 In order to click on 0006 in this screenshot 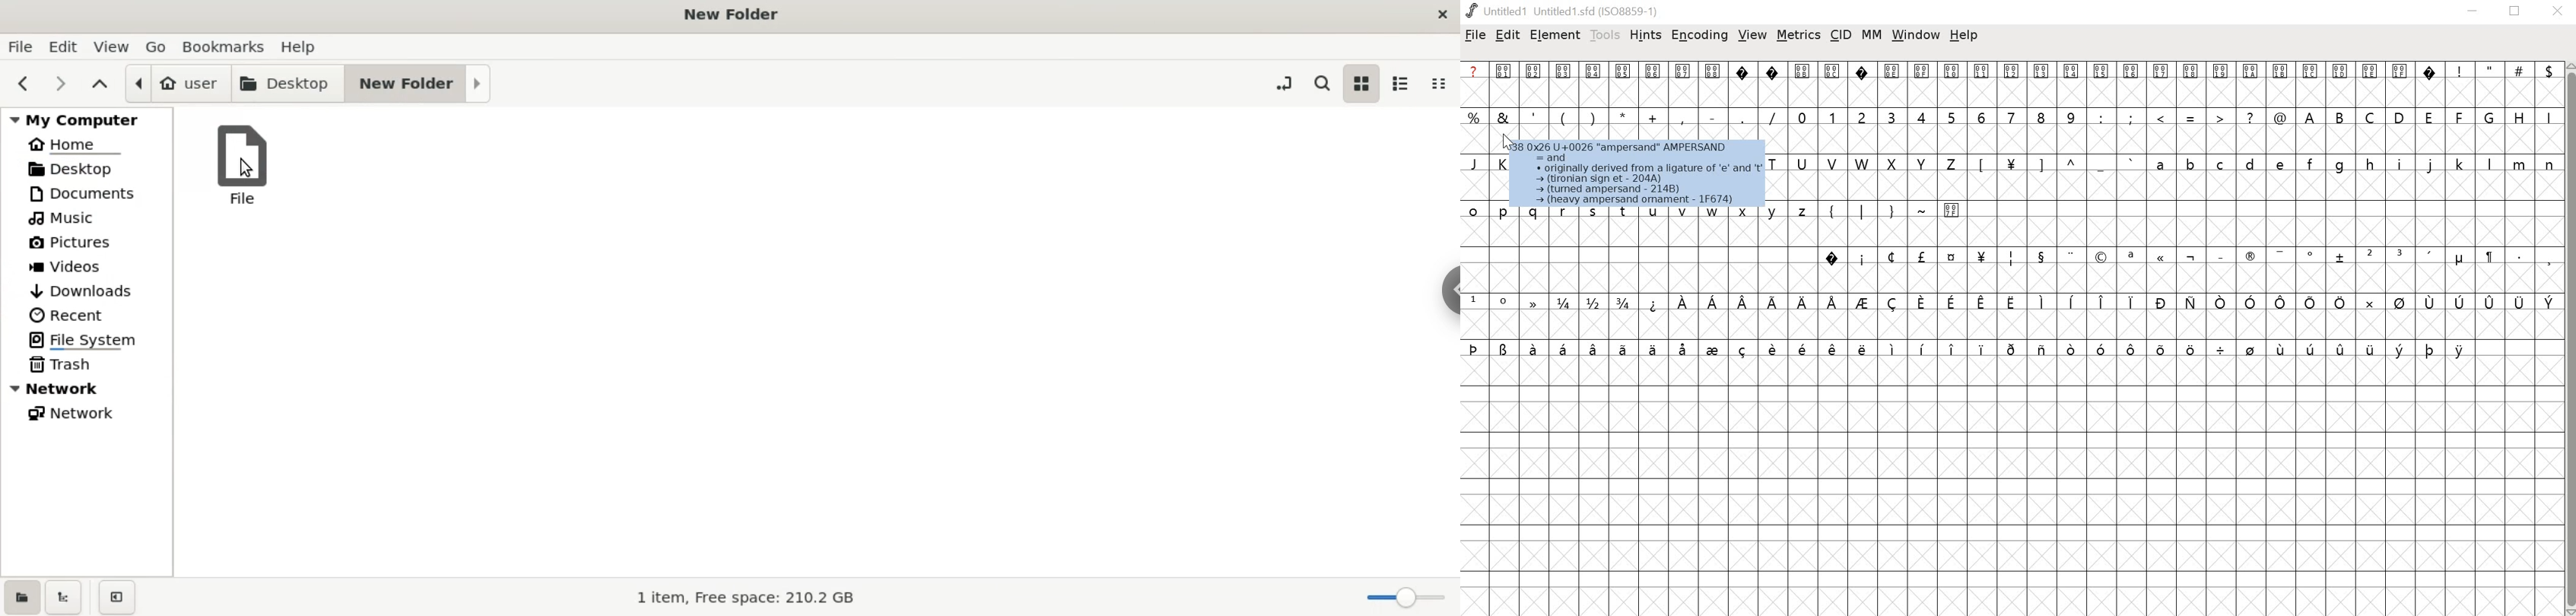, I will do `click(1654, 85)`.